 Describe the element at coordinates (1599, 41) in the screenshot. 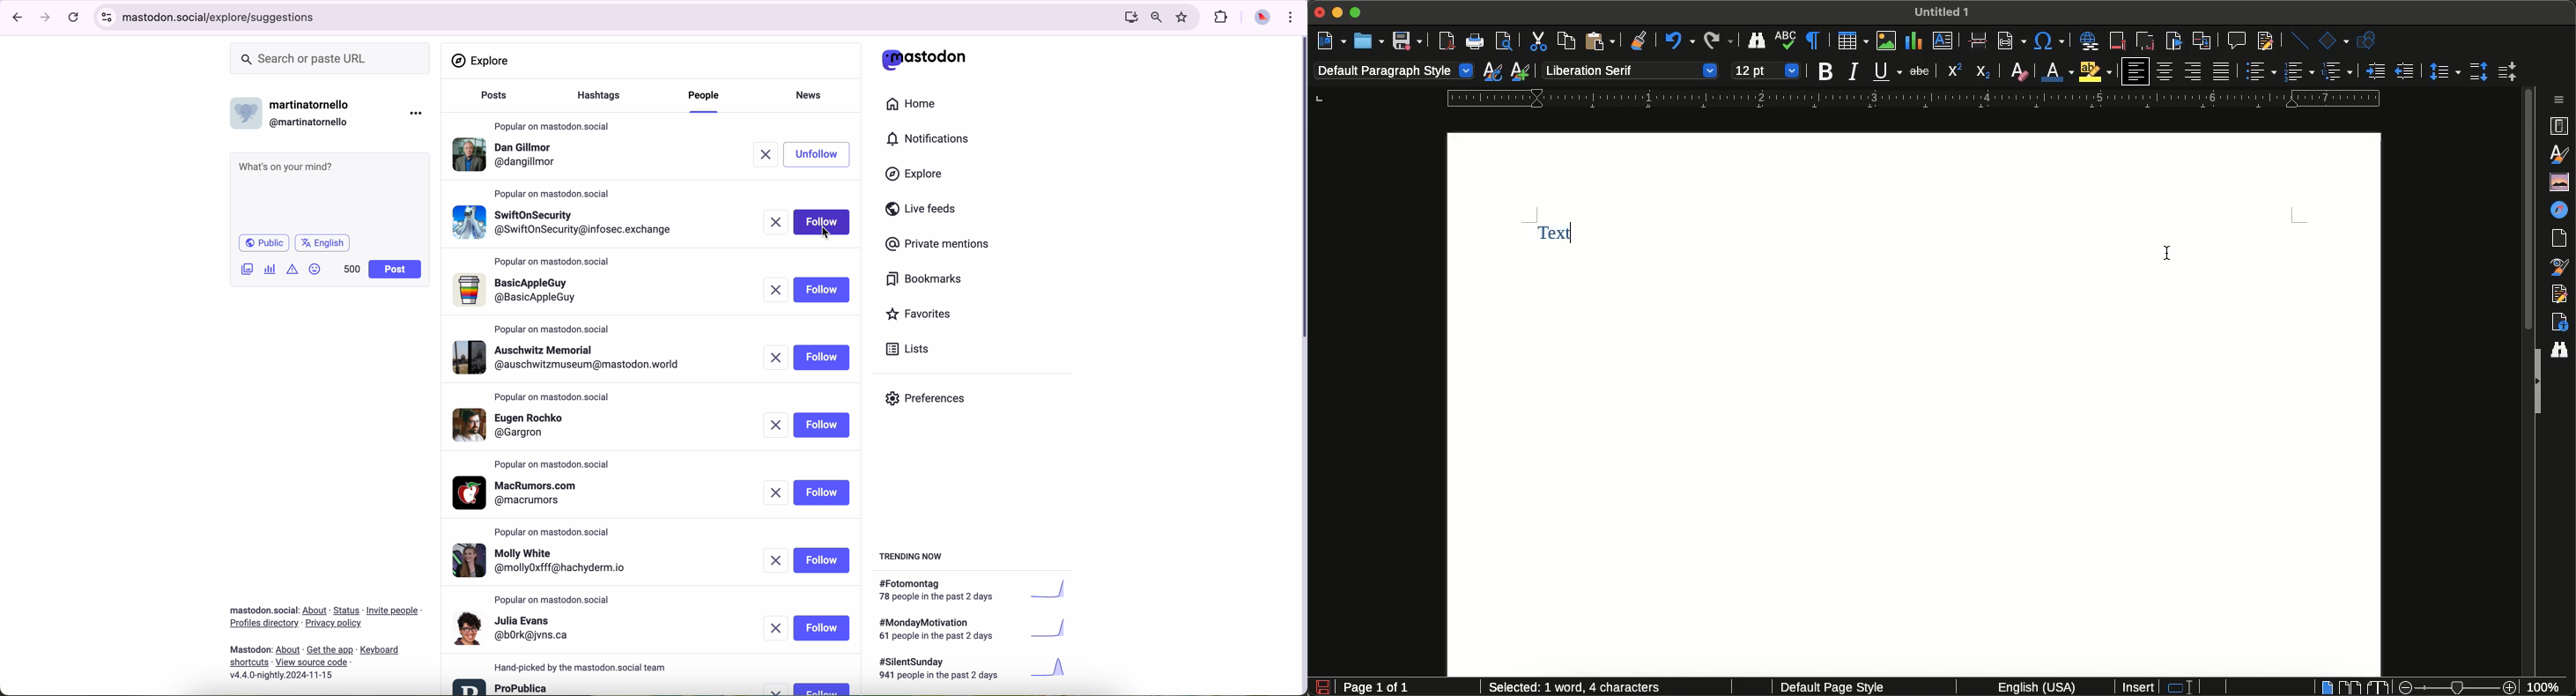

I see `Paste` at that location.